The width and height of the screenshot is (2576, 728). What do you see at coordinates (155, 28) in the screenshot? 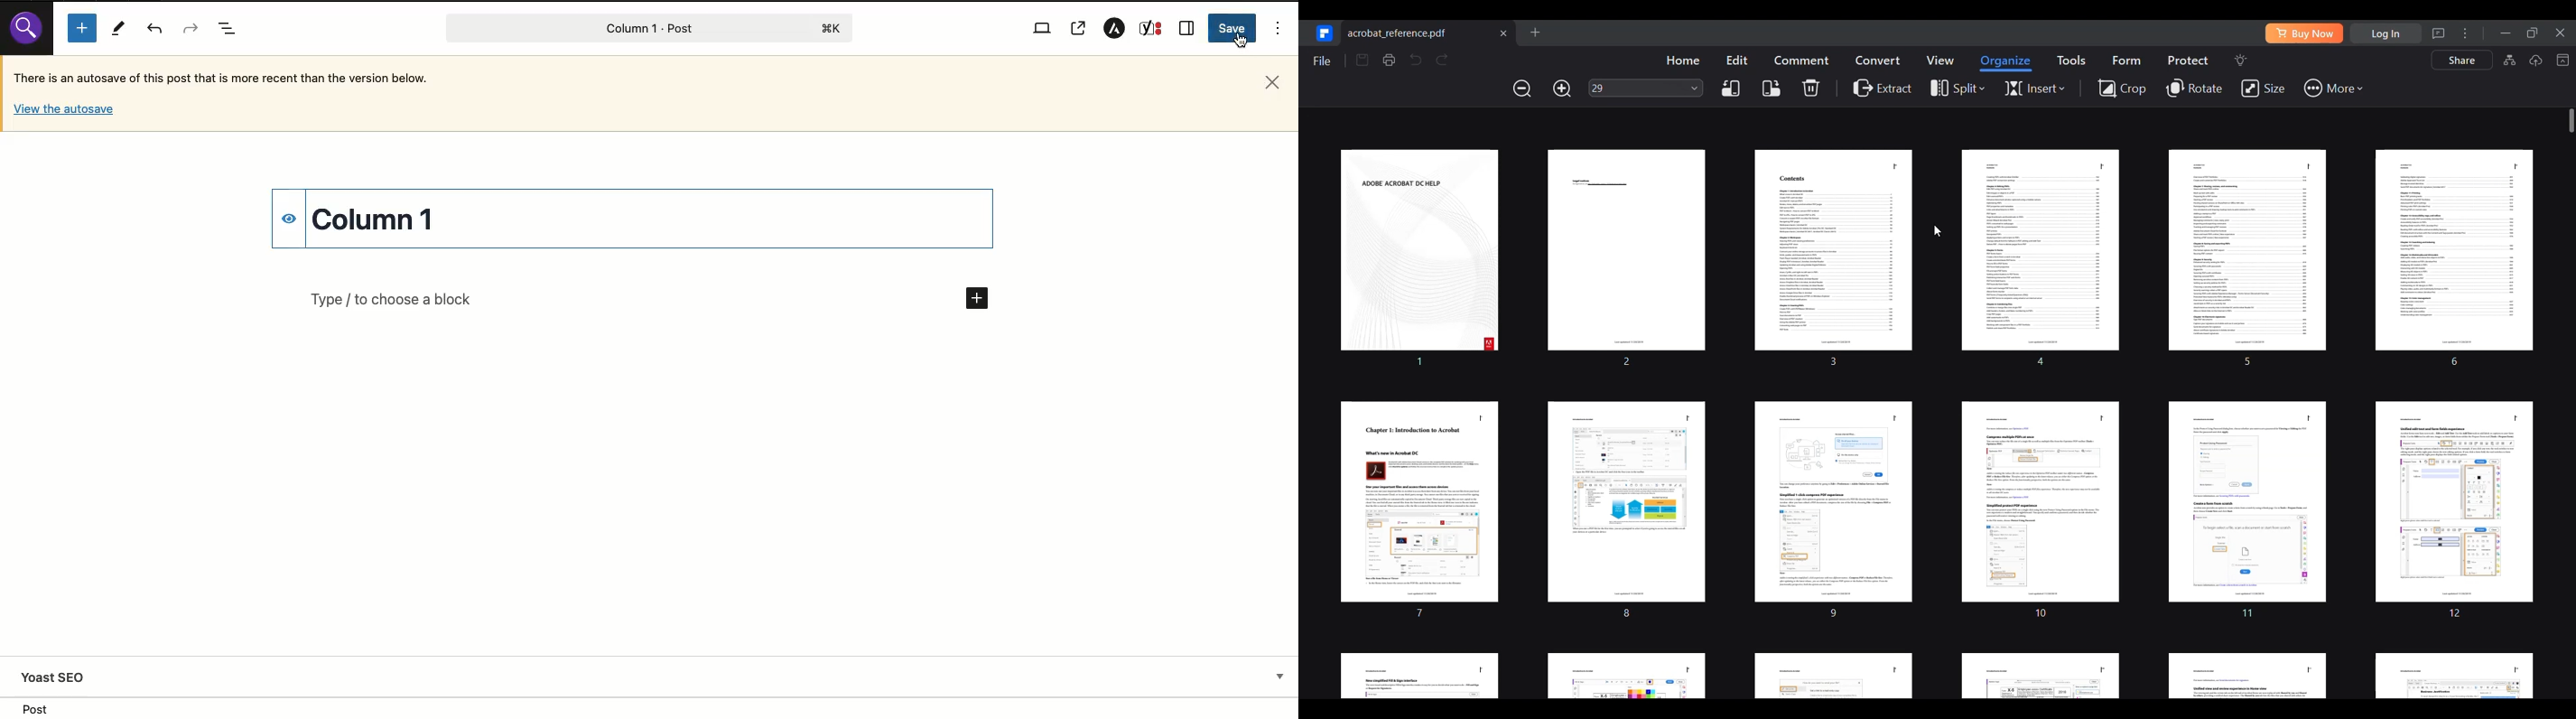
I see `Undo` at bounding box center [155, 28].